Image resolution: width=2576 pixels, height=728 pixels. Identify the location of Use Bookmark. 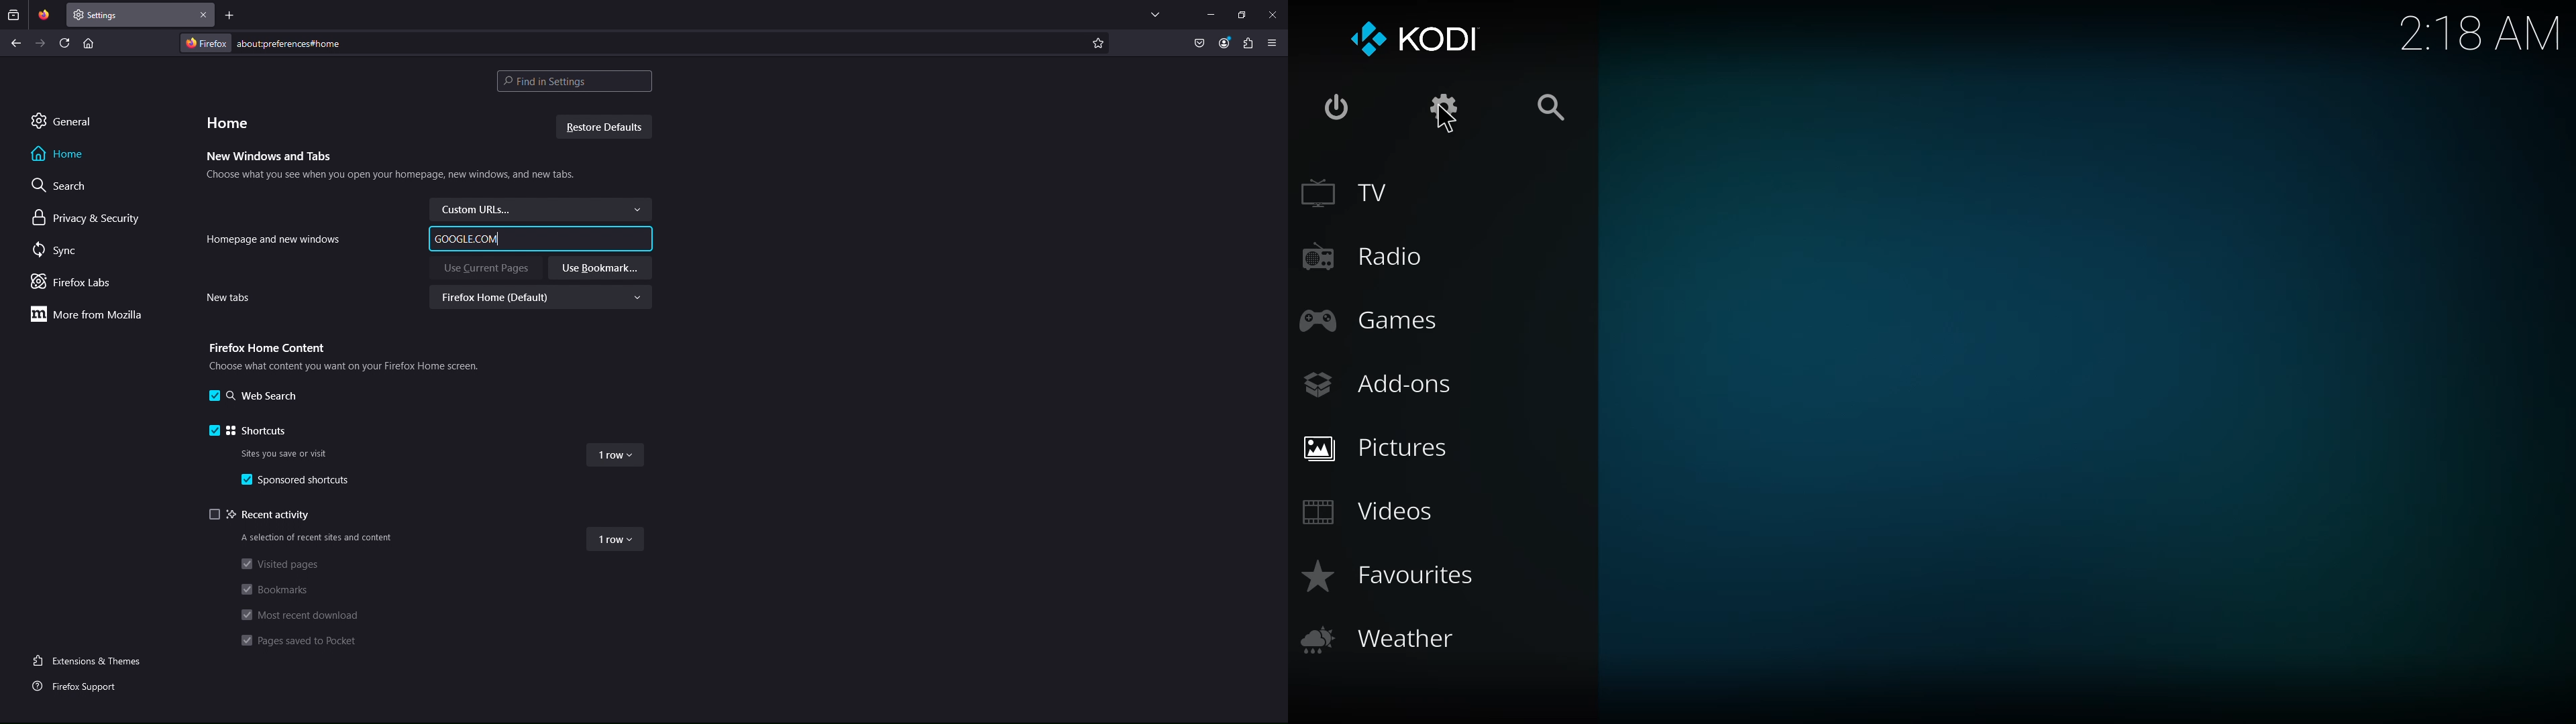
(600, 268).